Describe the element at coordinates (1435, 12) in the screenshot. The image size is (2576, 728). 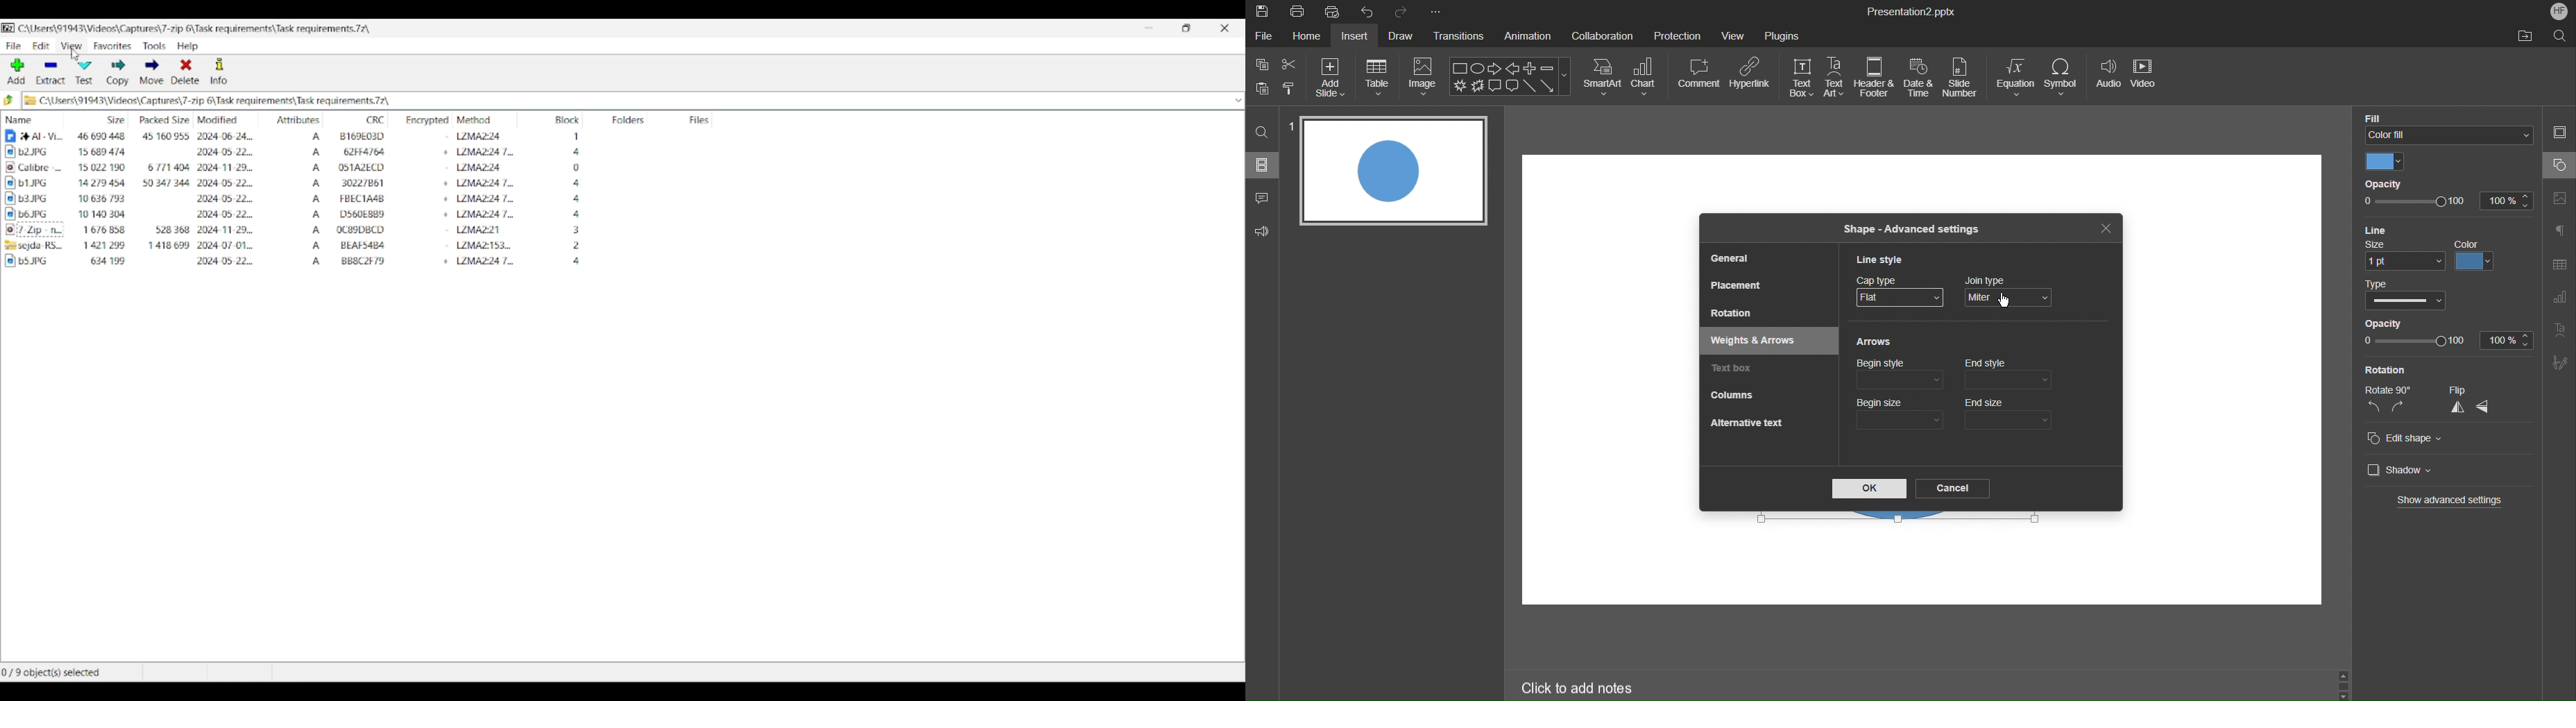
I see `More` at that location.